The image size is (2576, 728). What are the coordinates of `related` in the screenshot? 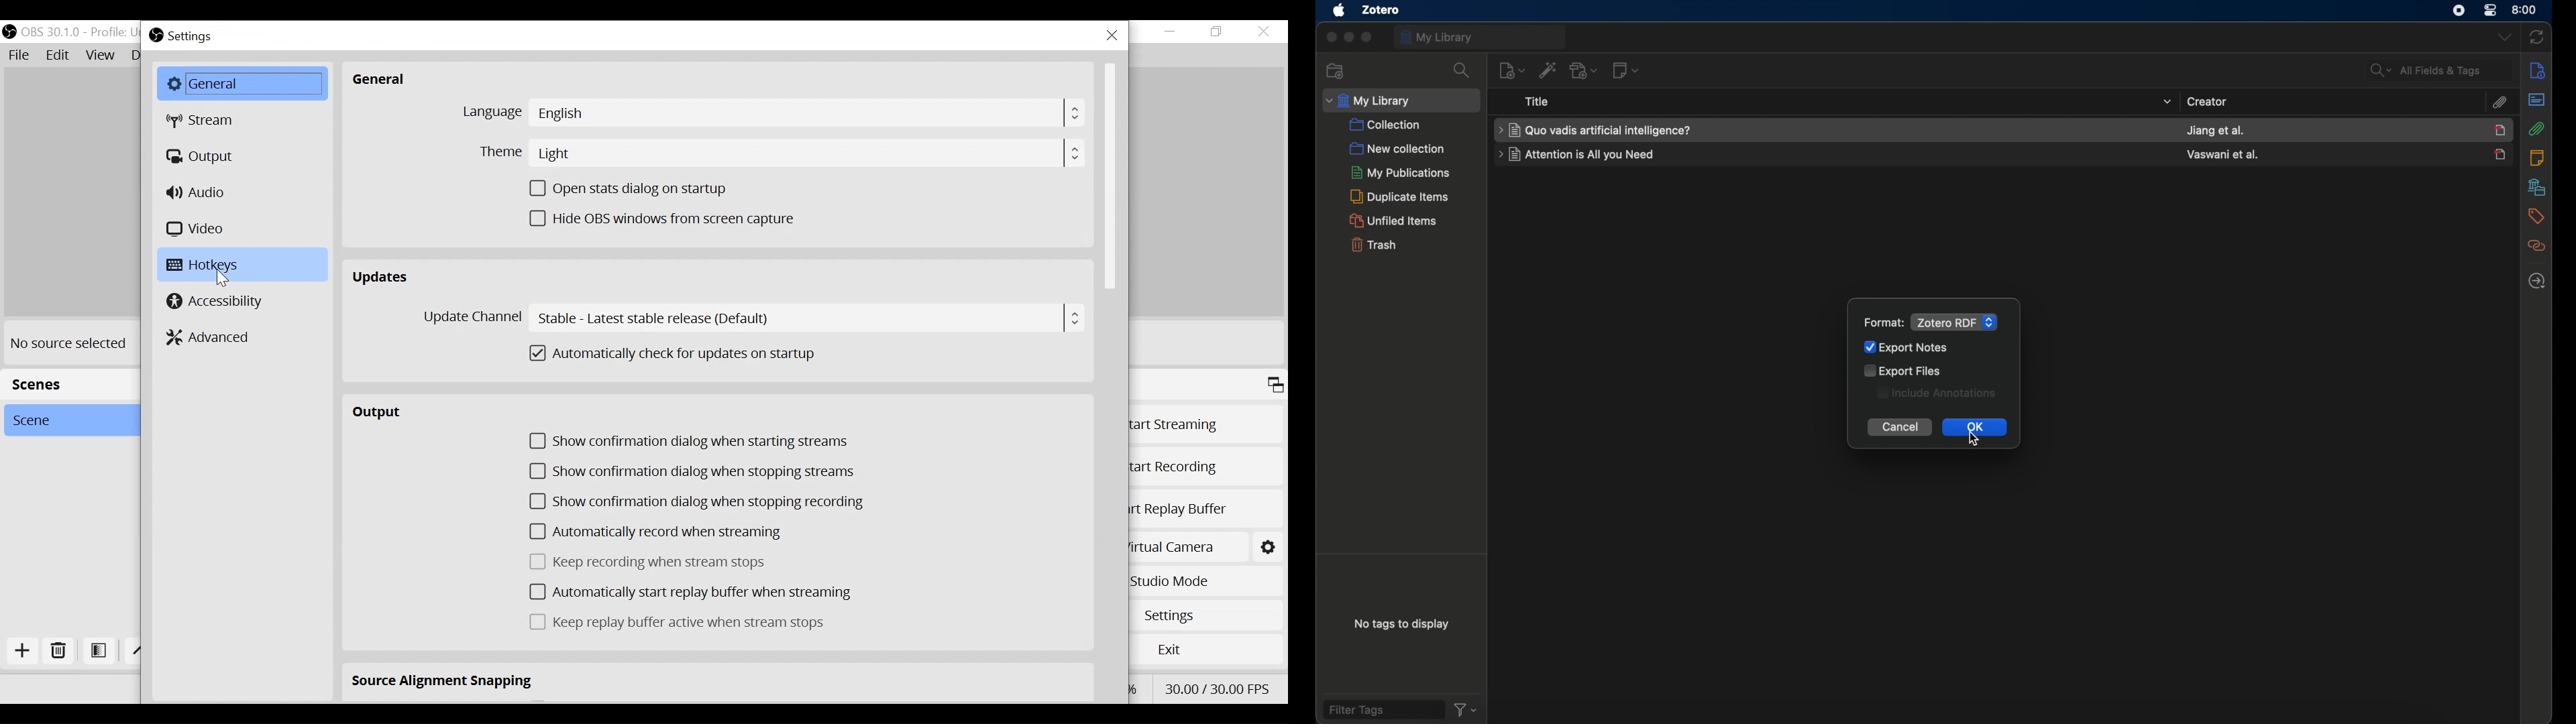 It's located at (2535, 247).